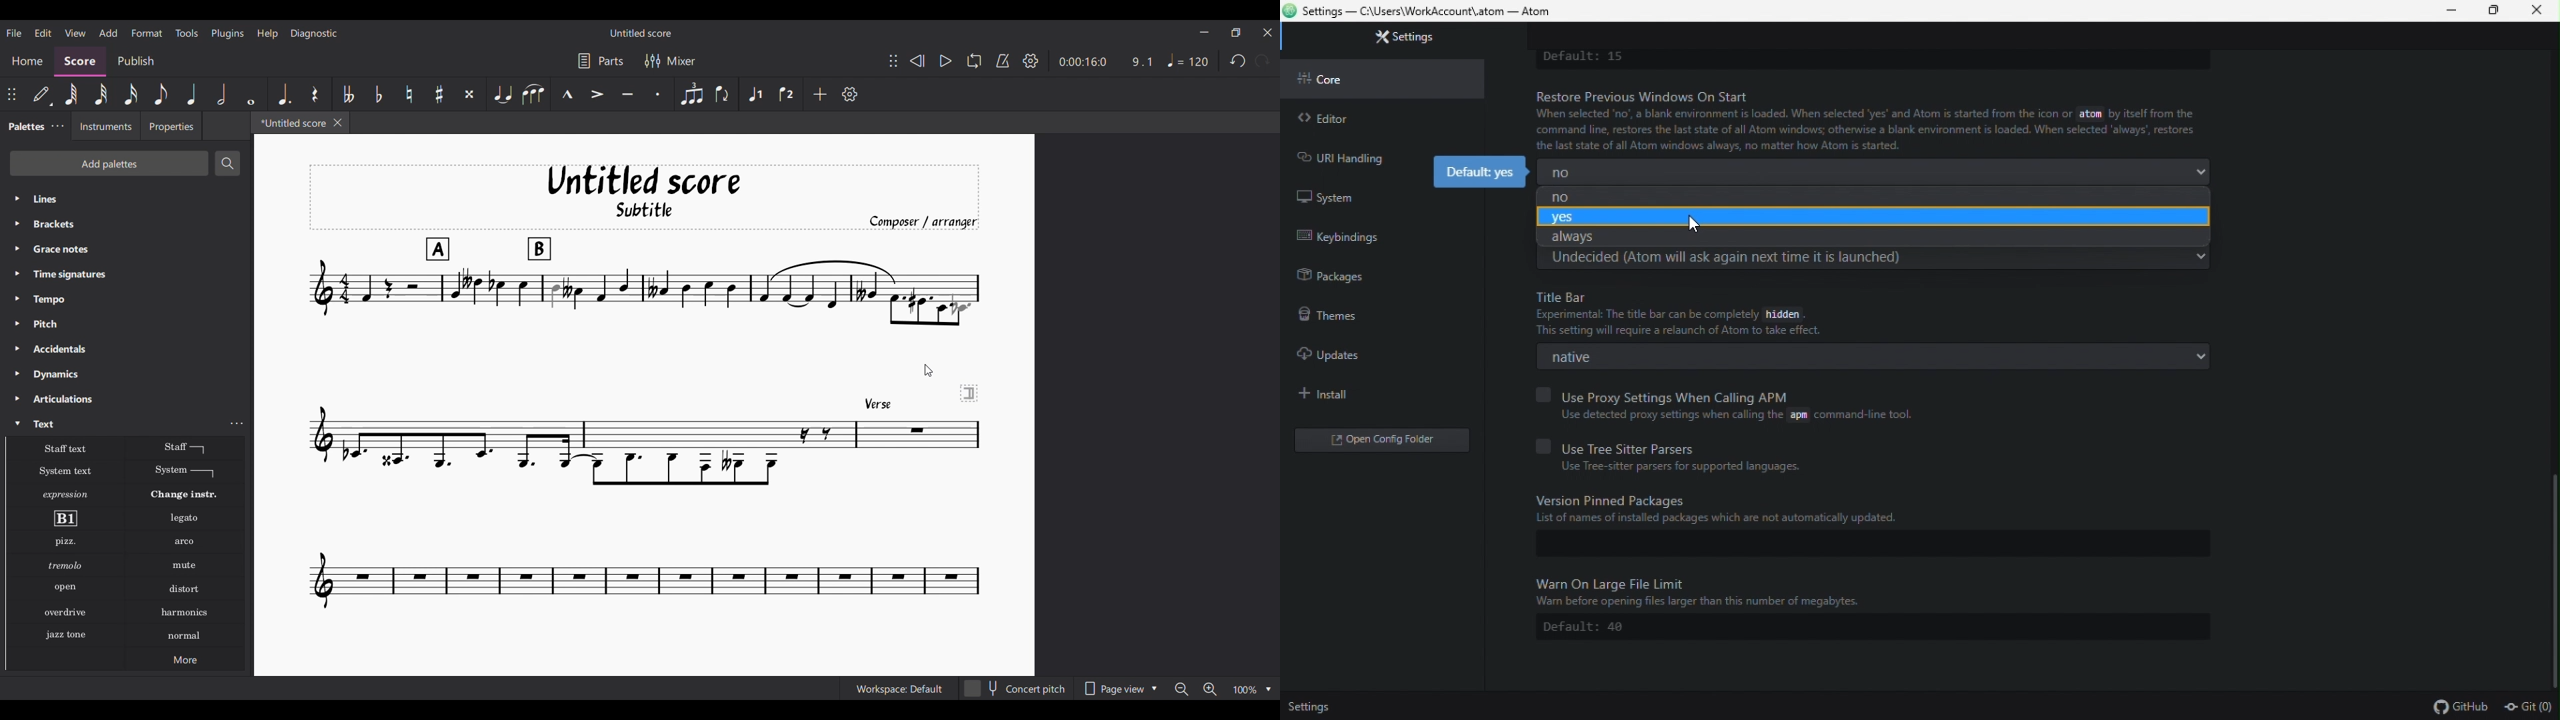 The height and width of the screenshot is (728, 2576). Describe the element at coordinates (1877, 172) in the screenshot. I see `no` at that location.